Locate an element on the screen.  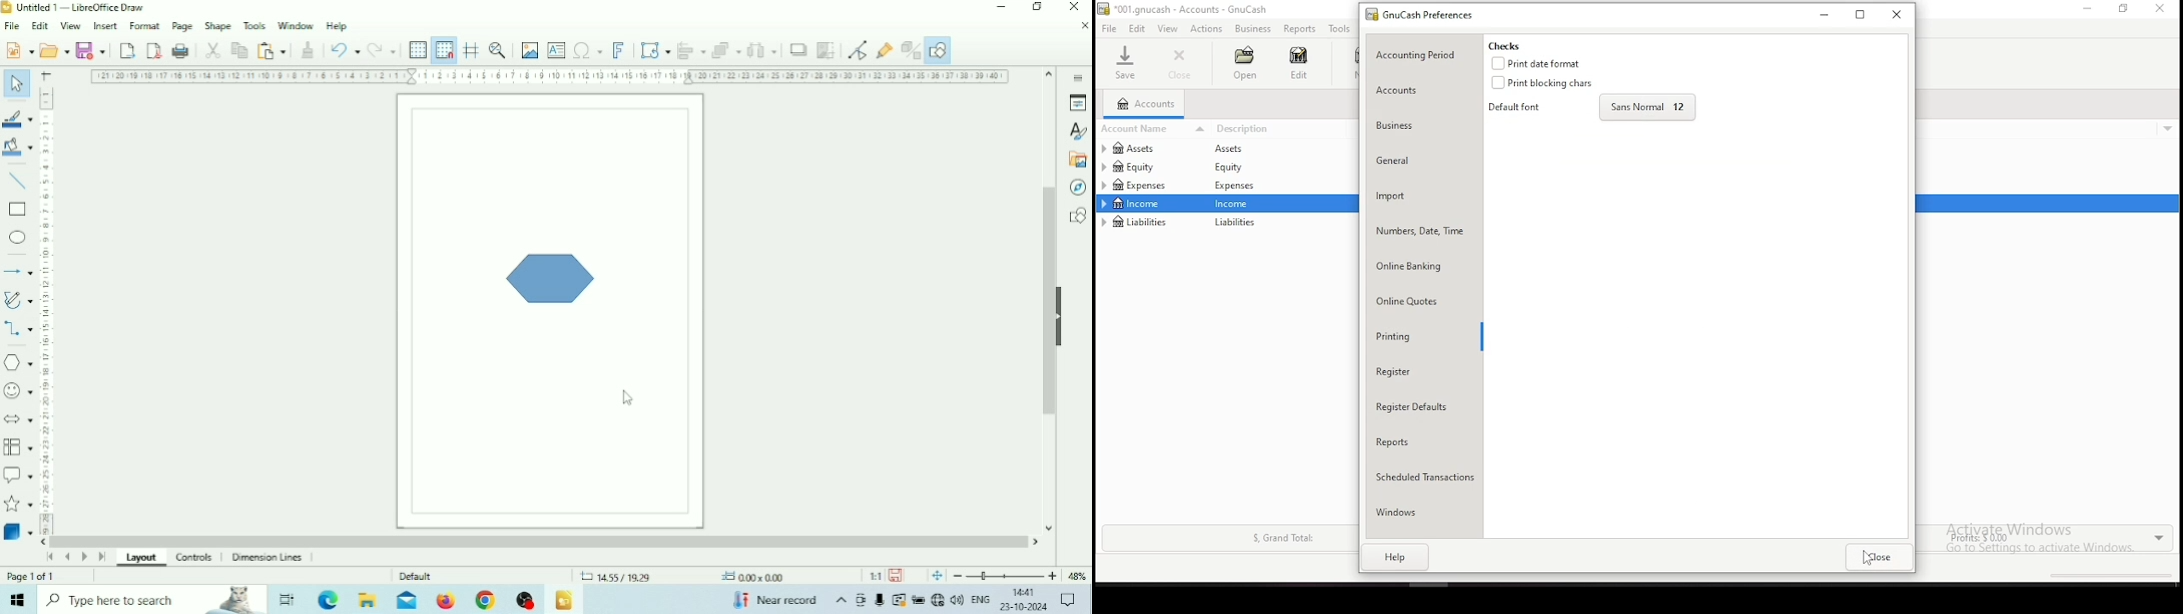
Window is located at coordinates (296, 25).